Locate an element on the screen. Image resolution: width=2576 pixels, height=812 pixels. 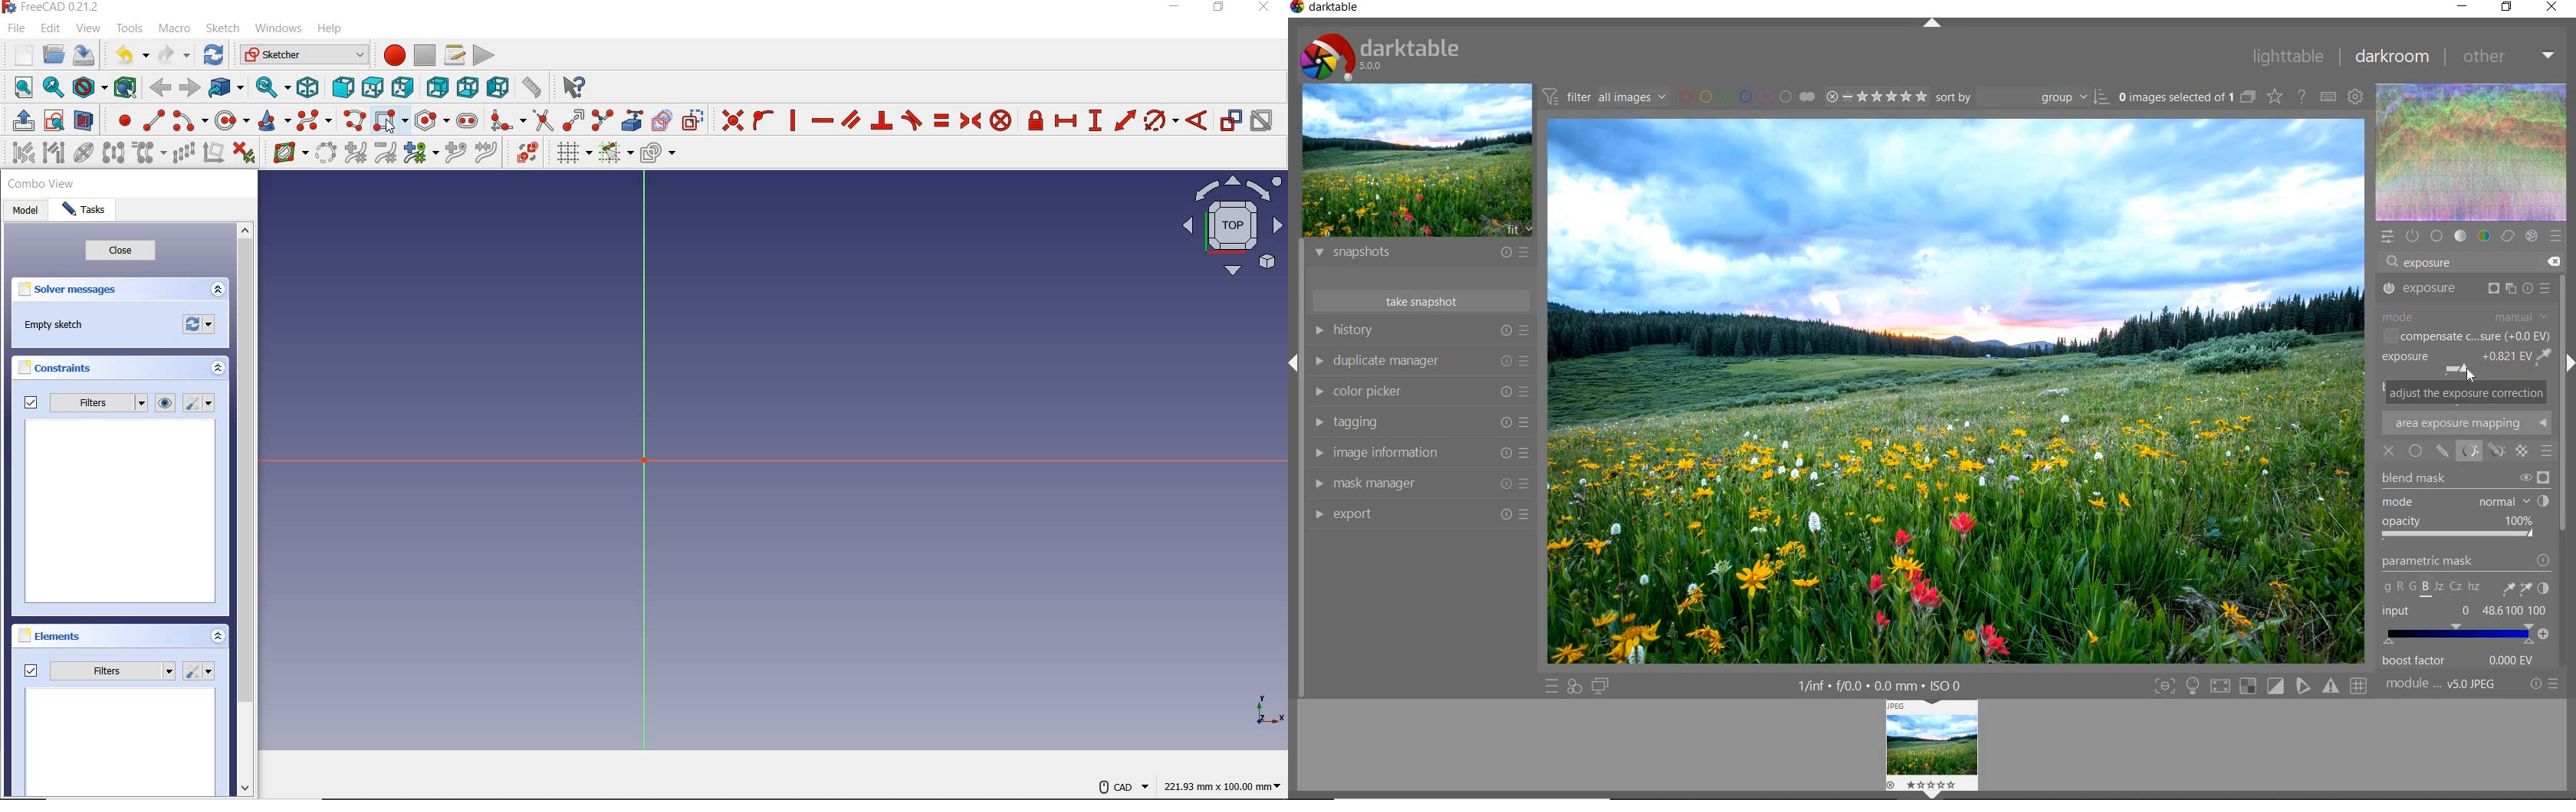
elements is located at coordinates (51, 635).